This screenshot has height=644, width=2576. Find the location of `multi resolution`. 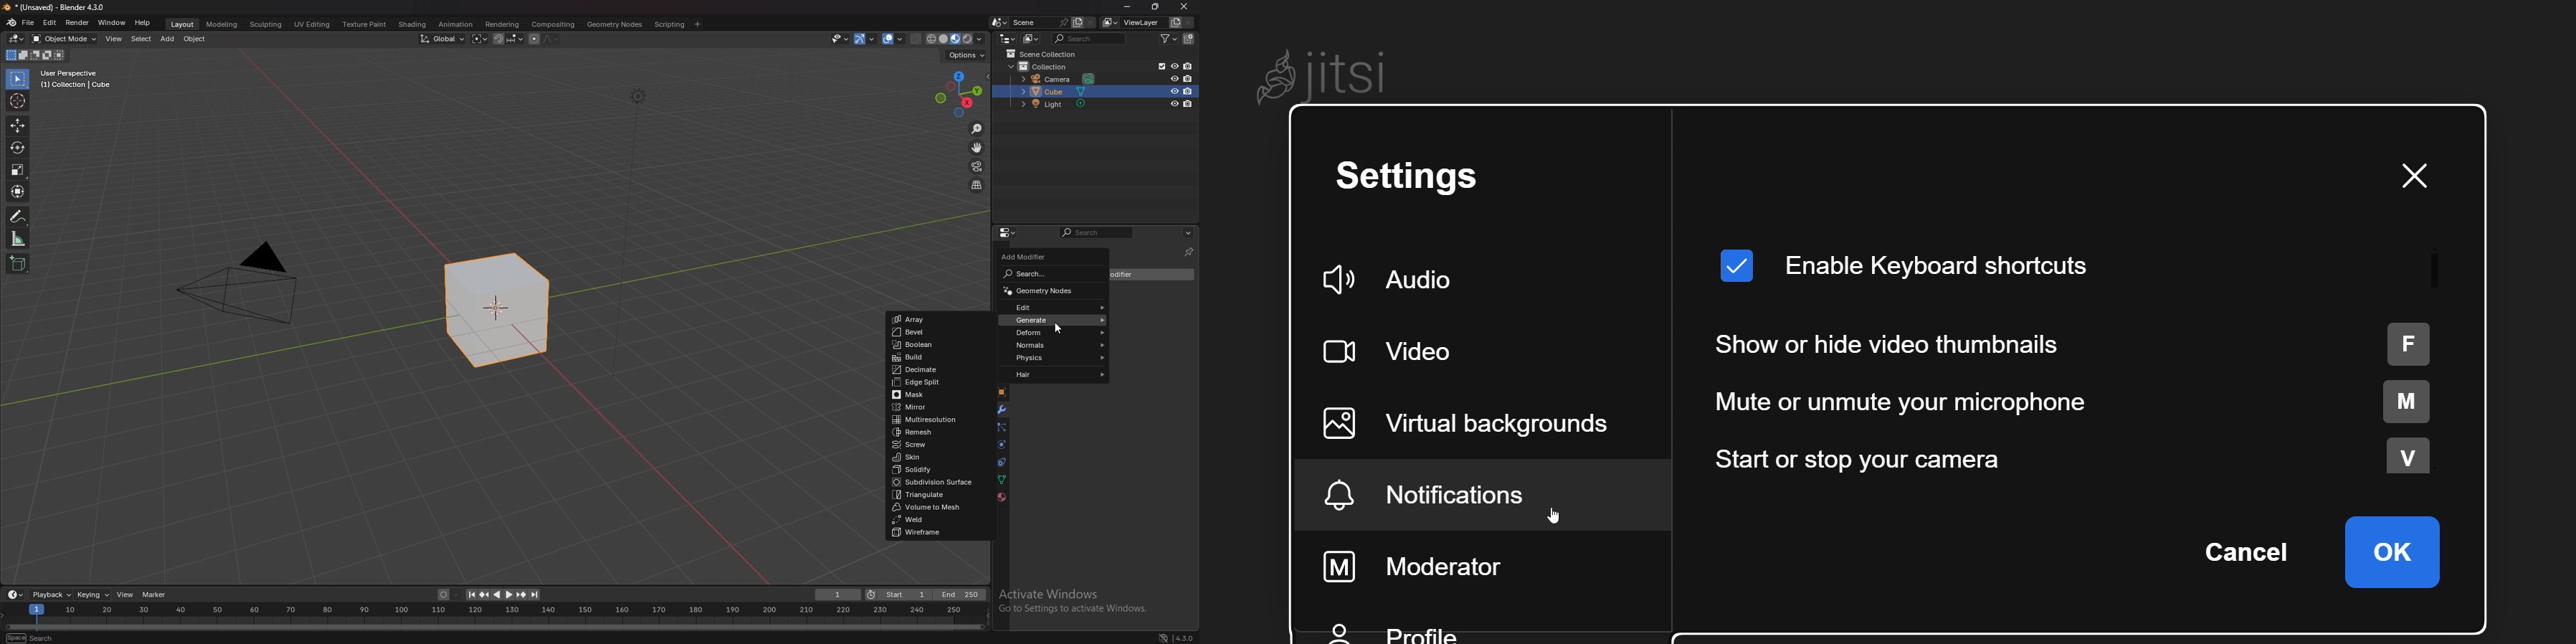

multi resolution is located at coordinates (939, 420).